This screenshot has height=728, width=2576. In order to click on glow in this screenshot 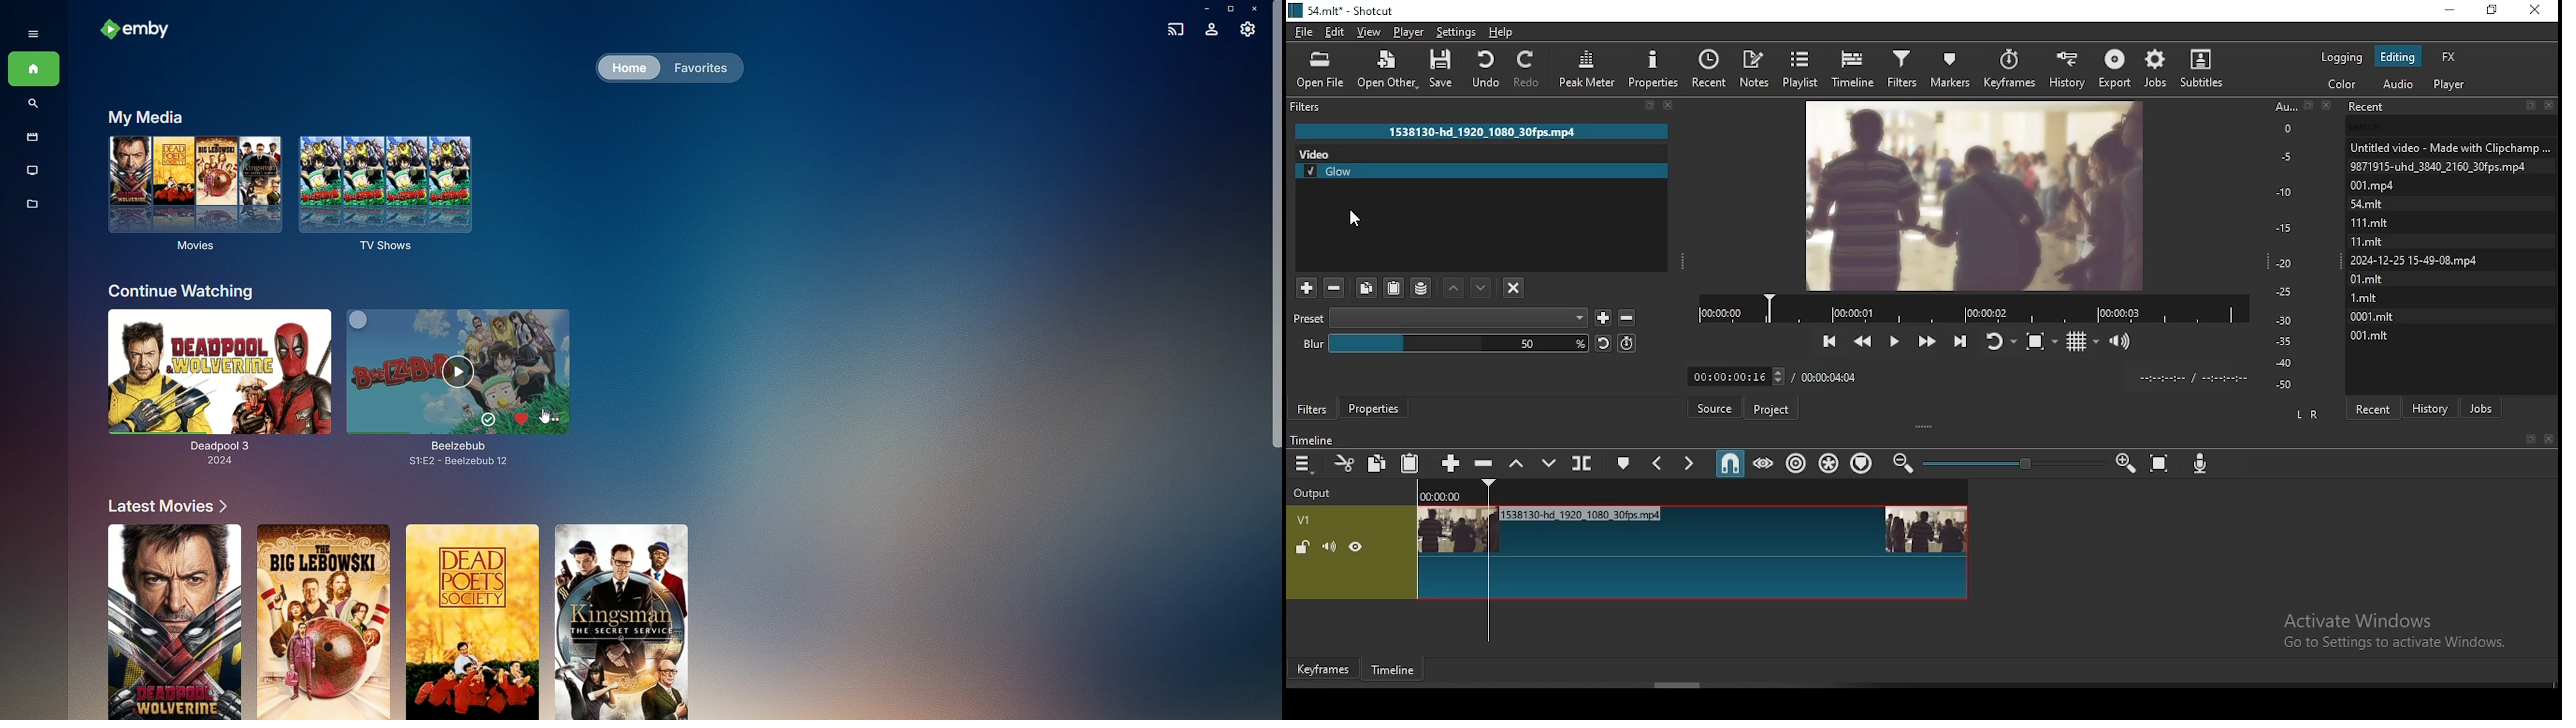, I will do `click(1484, 170)`.